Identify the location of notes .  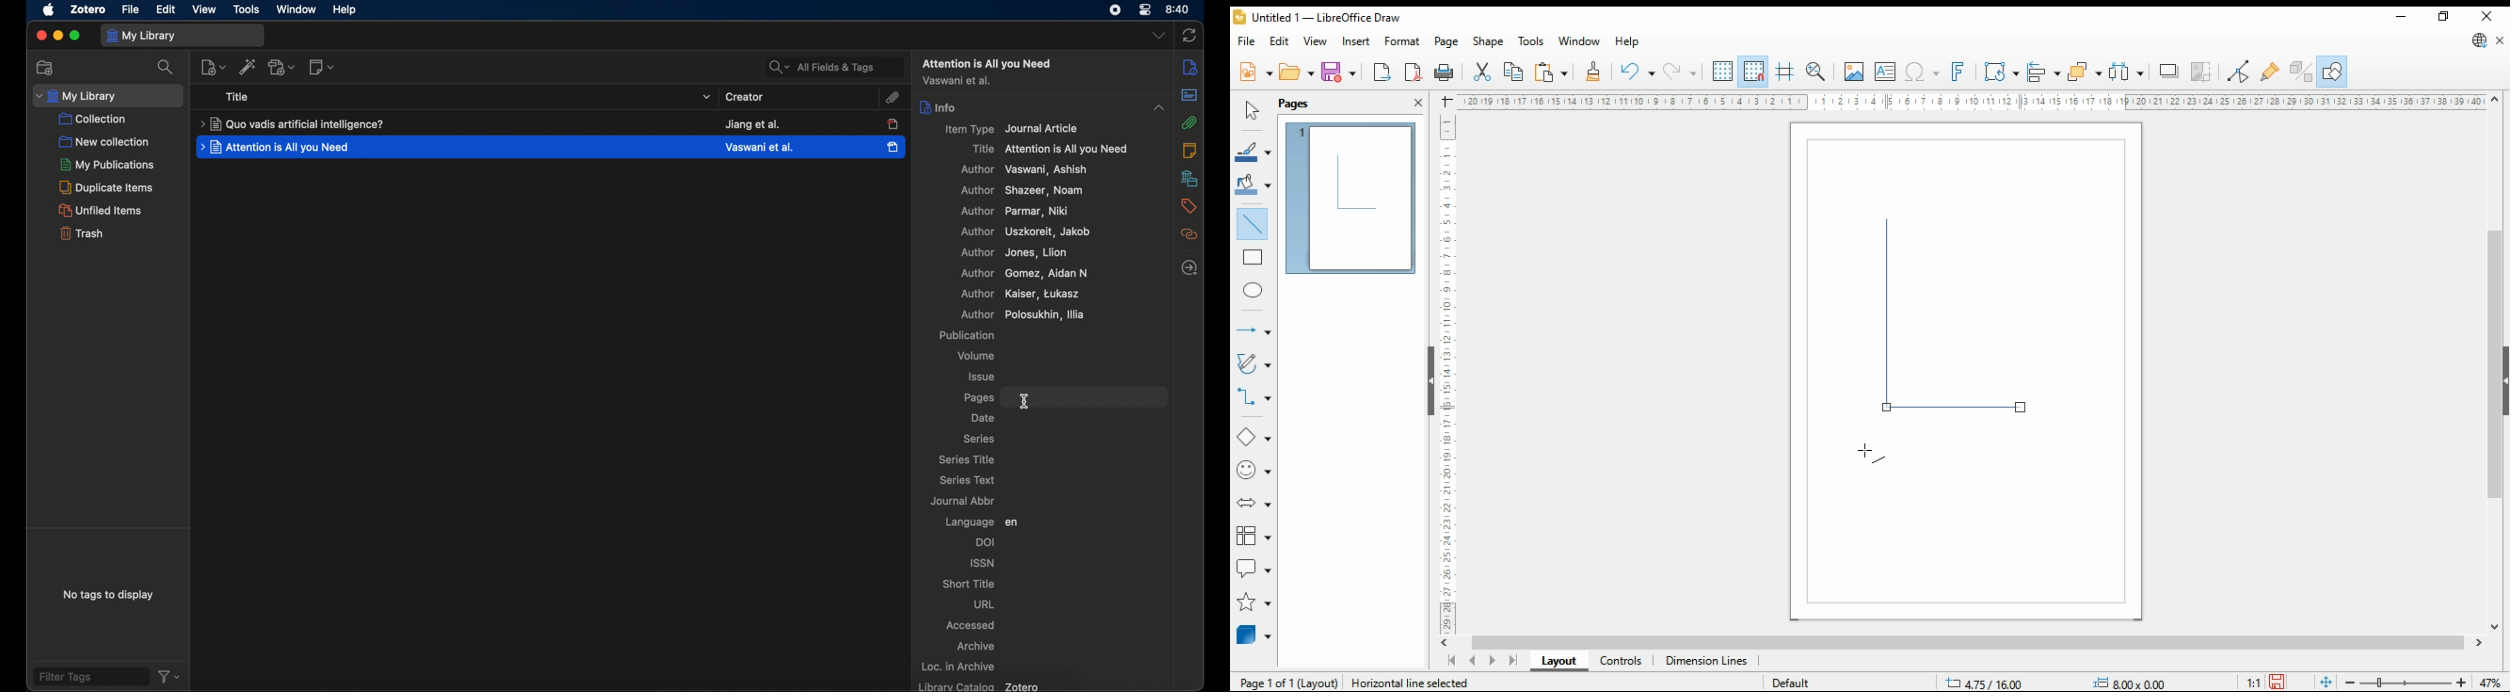
(1191, 151).